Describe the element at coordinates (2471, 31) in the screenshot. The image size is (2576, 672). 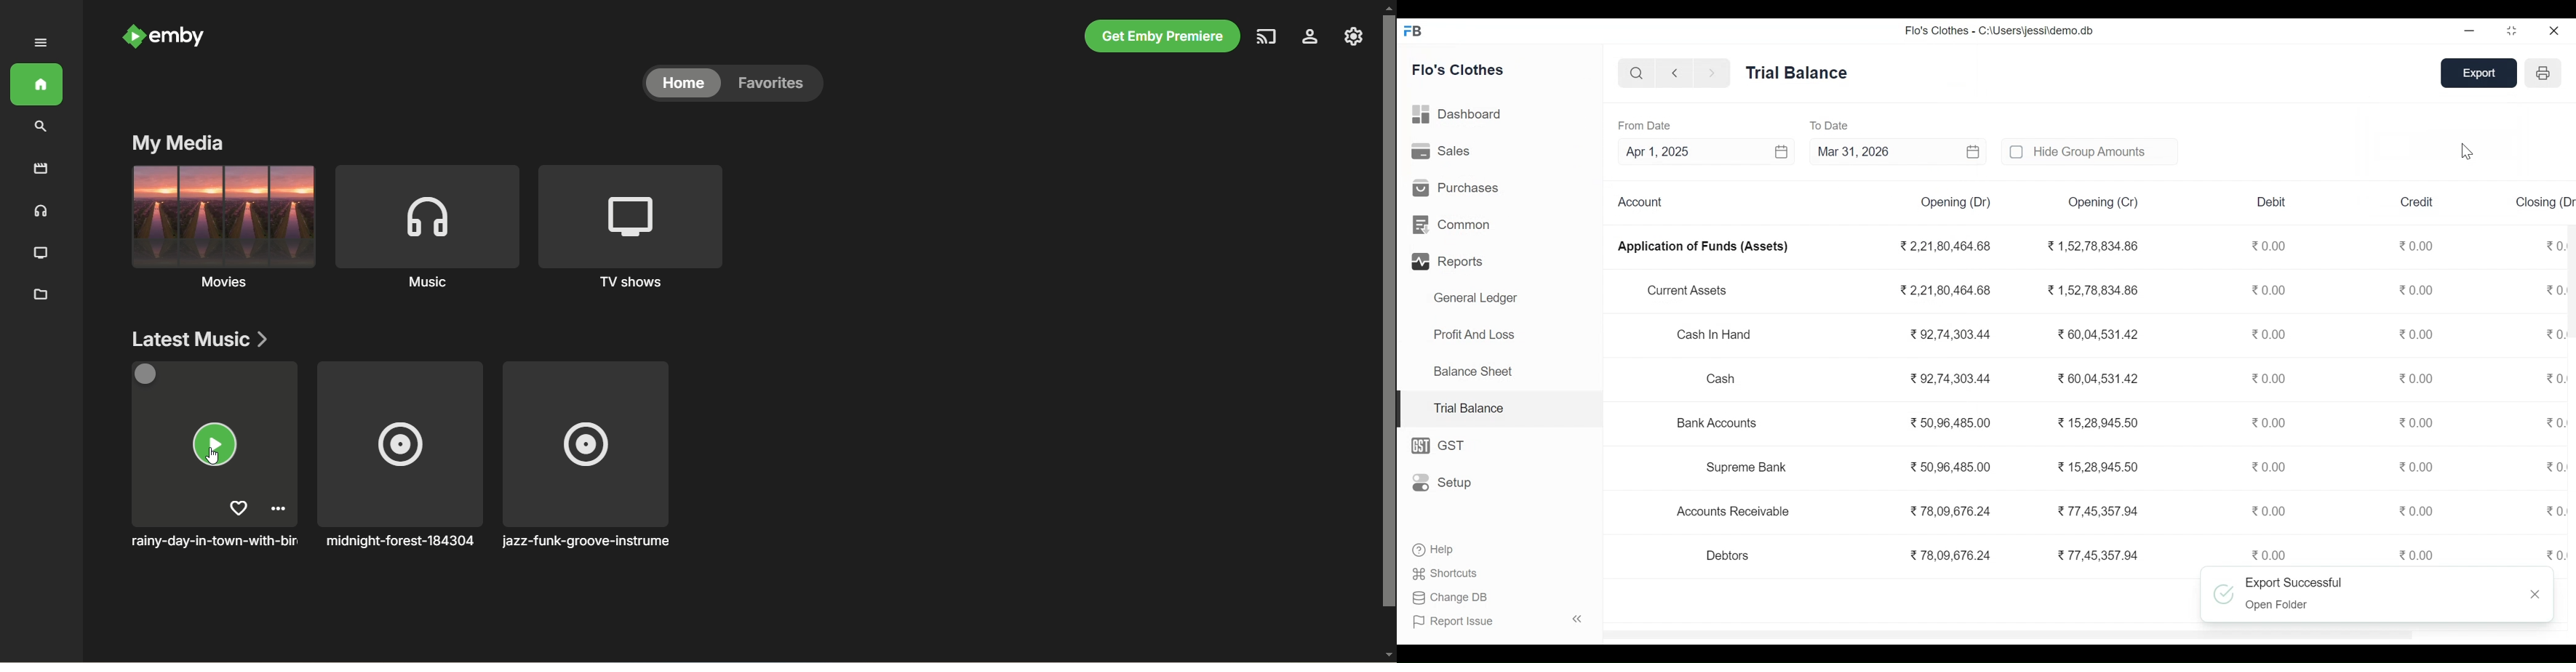
I see `Minimize` at that location.